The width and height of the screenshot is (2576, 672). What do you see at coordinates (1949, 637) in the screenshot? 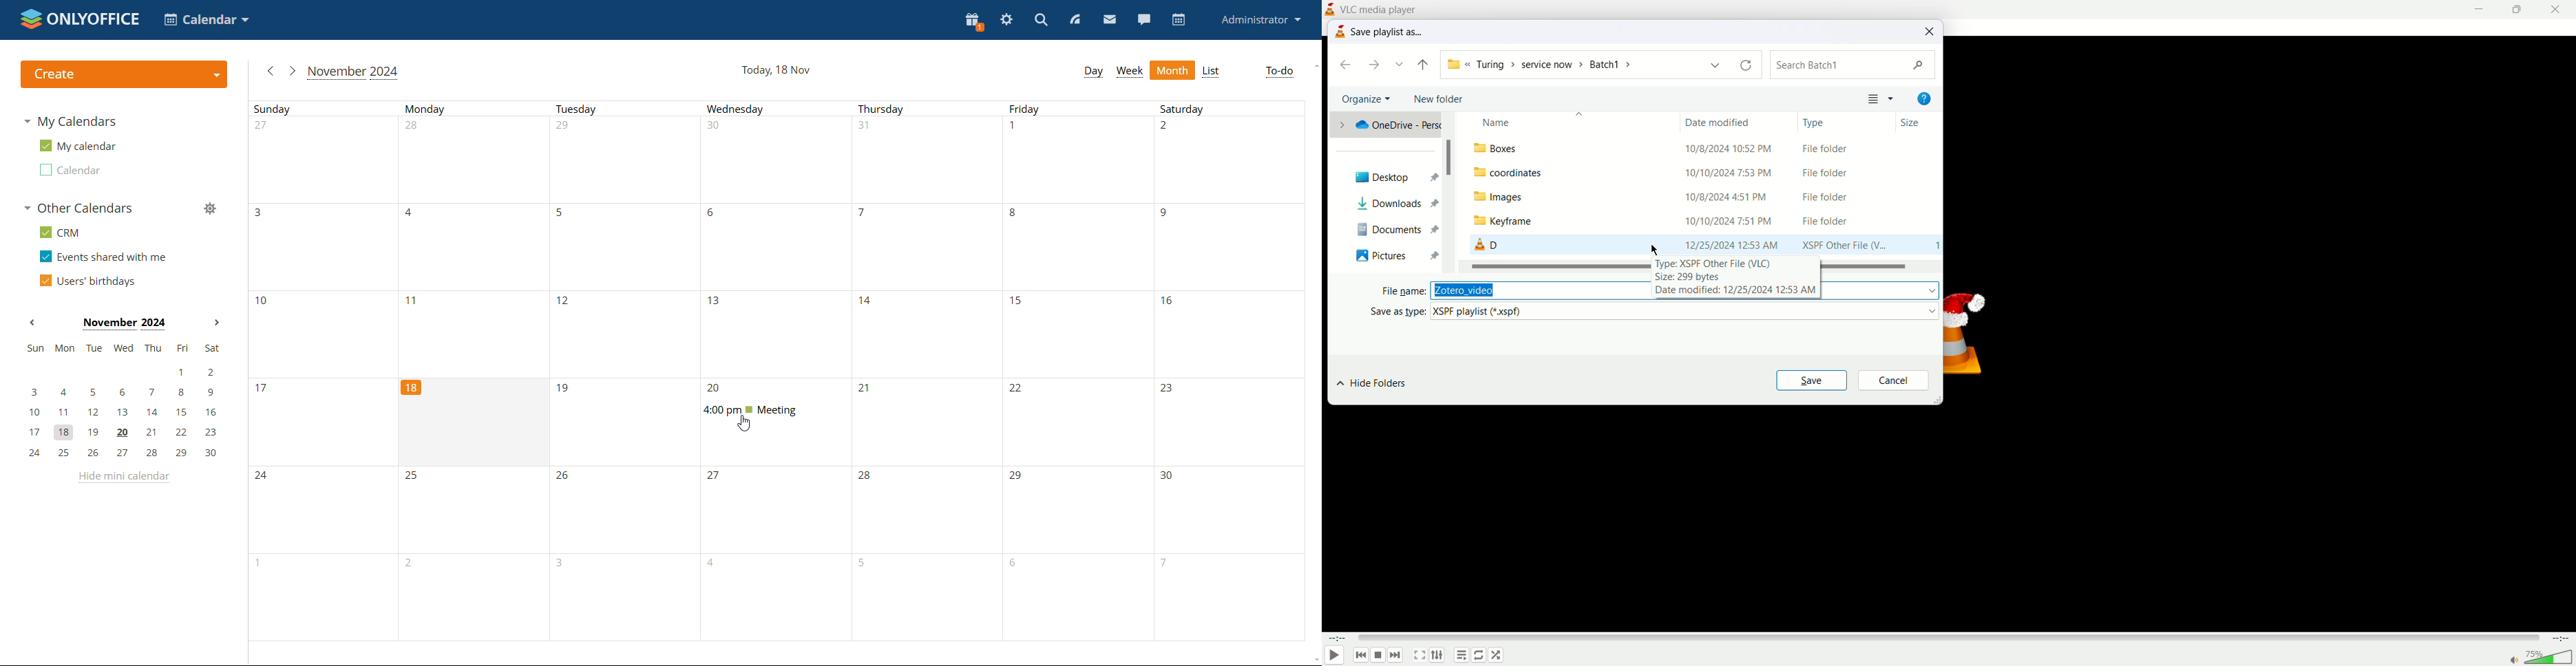
I see `seek bar` at bounding box center [1949, 637].